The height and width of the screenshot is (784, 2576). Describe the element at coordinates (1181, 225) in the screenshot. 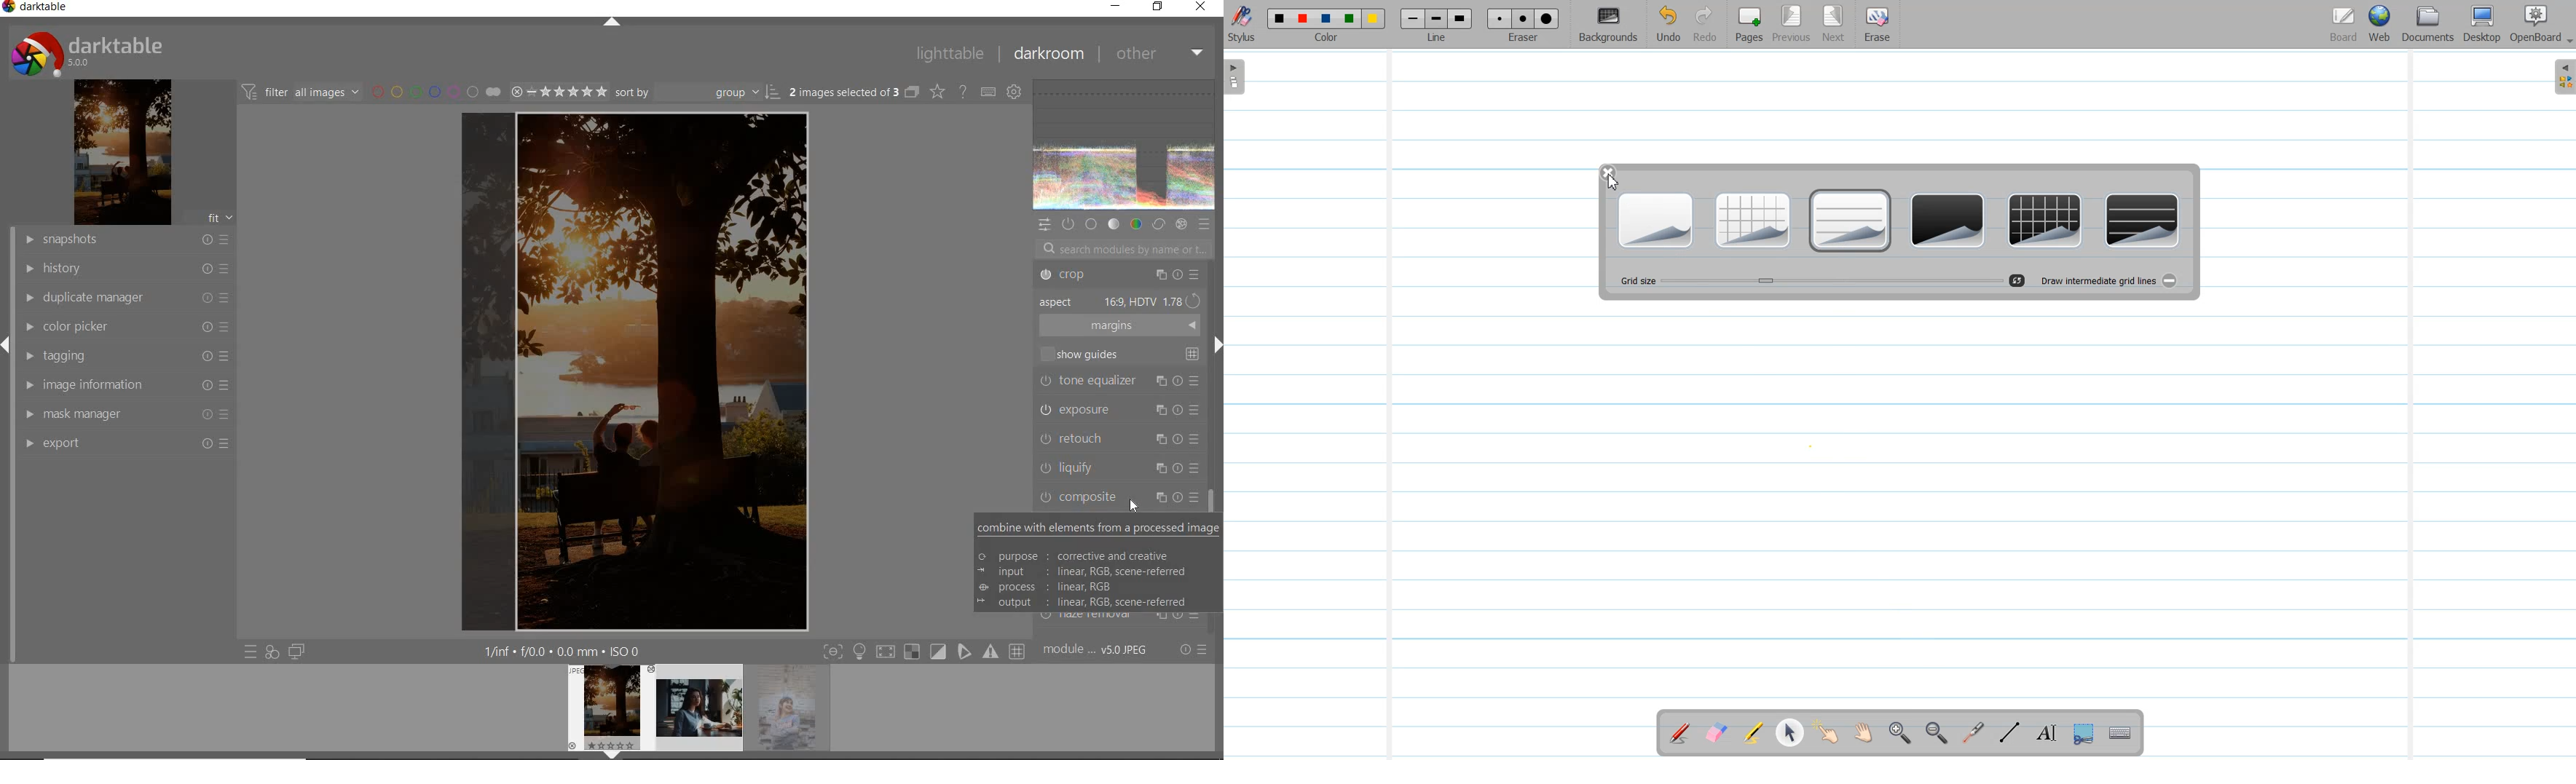

I see `effect ` at that location.